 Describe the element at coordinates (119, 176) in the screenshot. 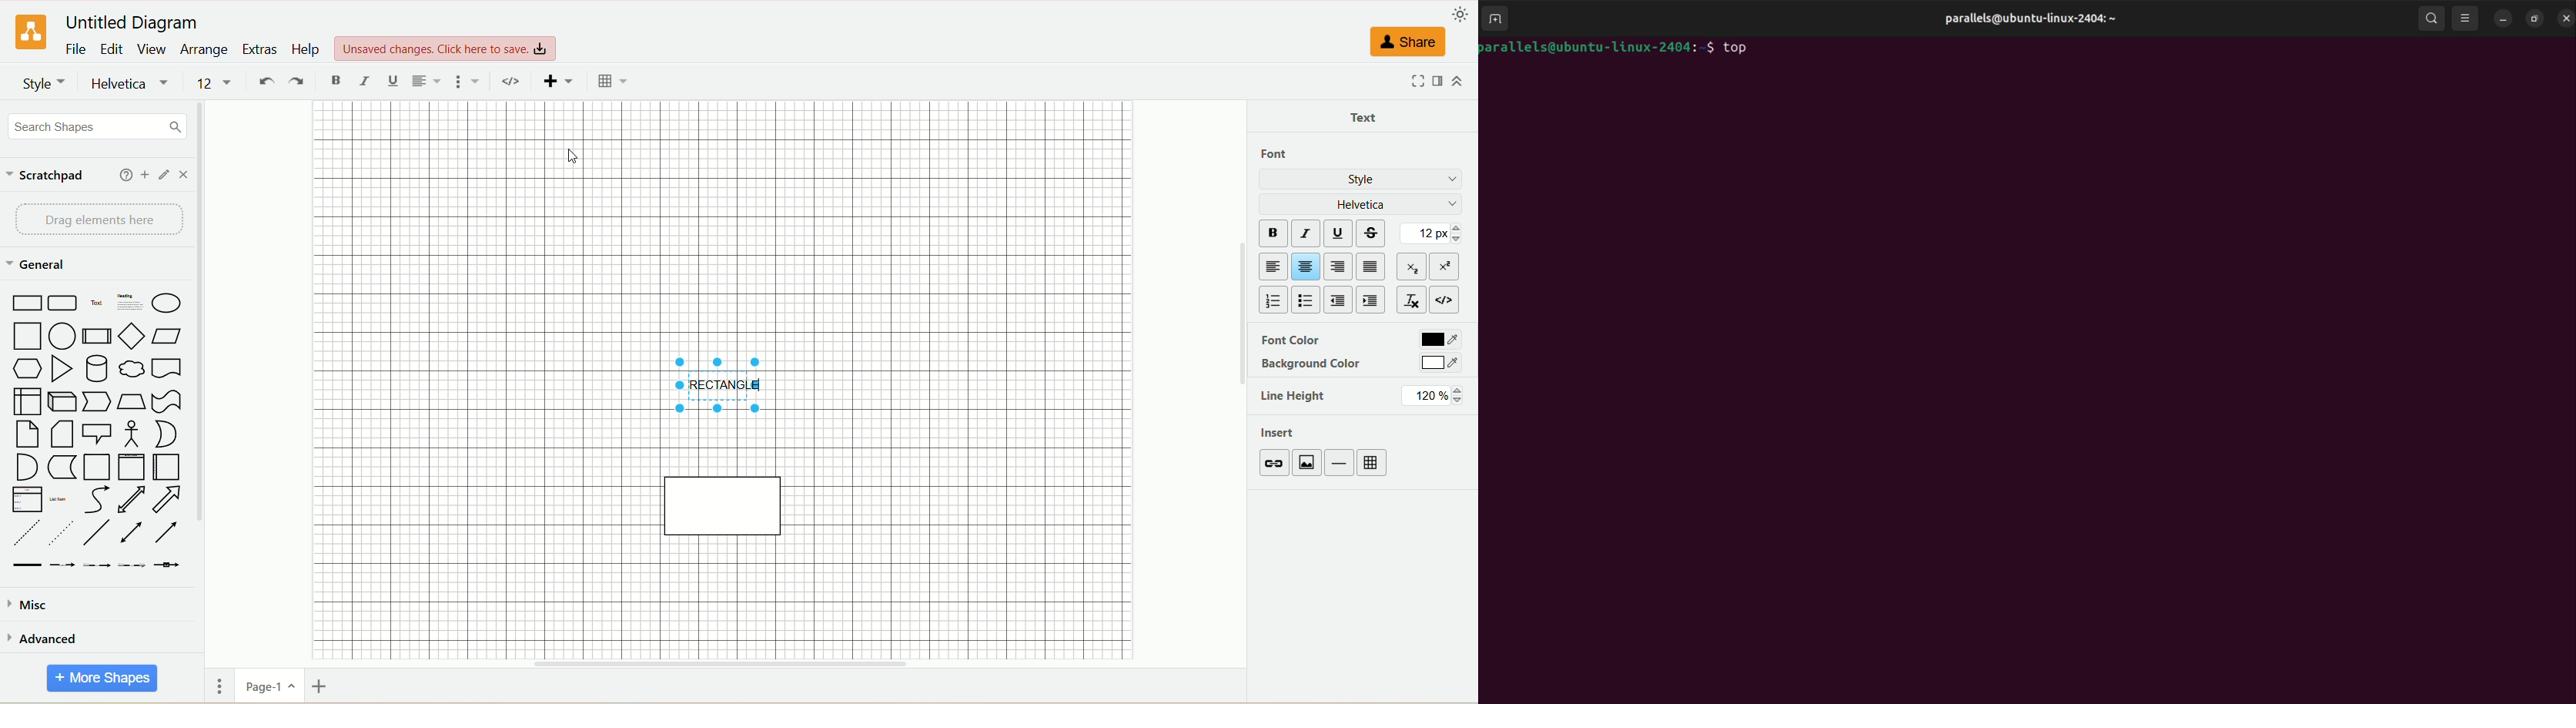

I see `help` at that location.